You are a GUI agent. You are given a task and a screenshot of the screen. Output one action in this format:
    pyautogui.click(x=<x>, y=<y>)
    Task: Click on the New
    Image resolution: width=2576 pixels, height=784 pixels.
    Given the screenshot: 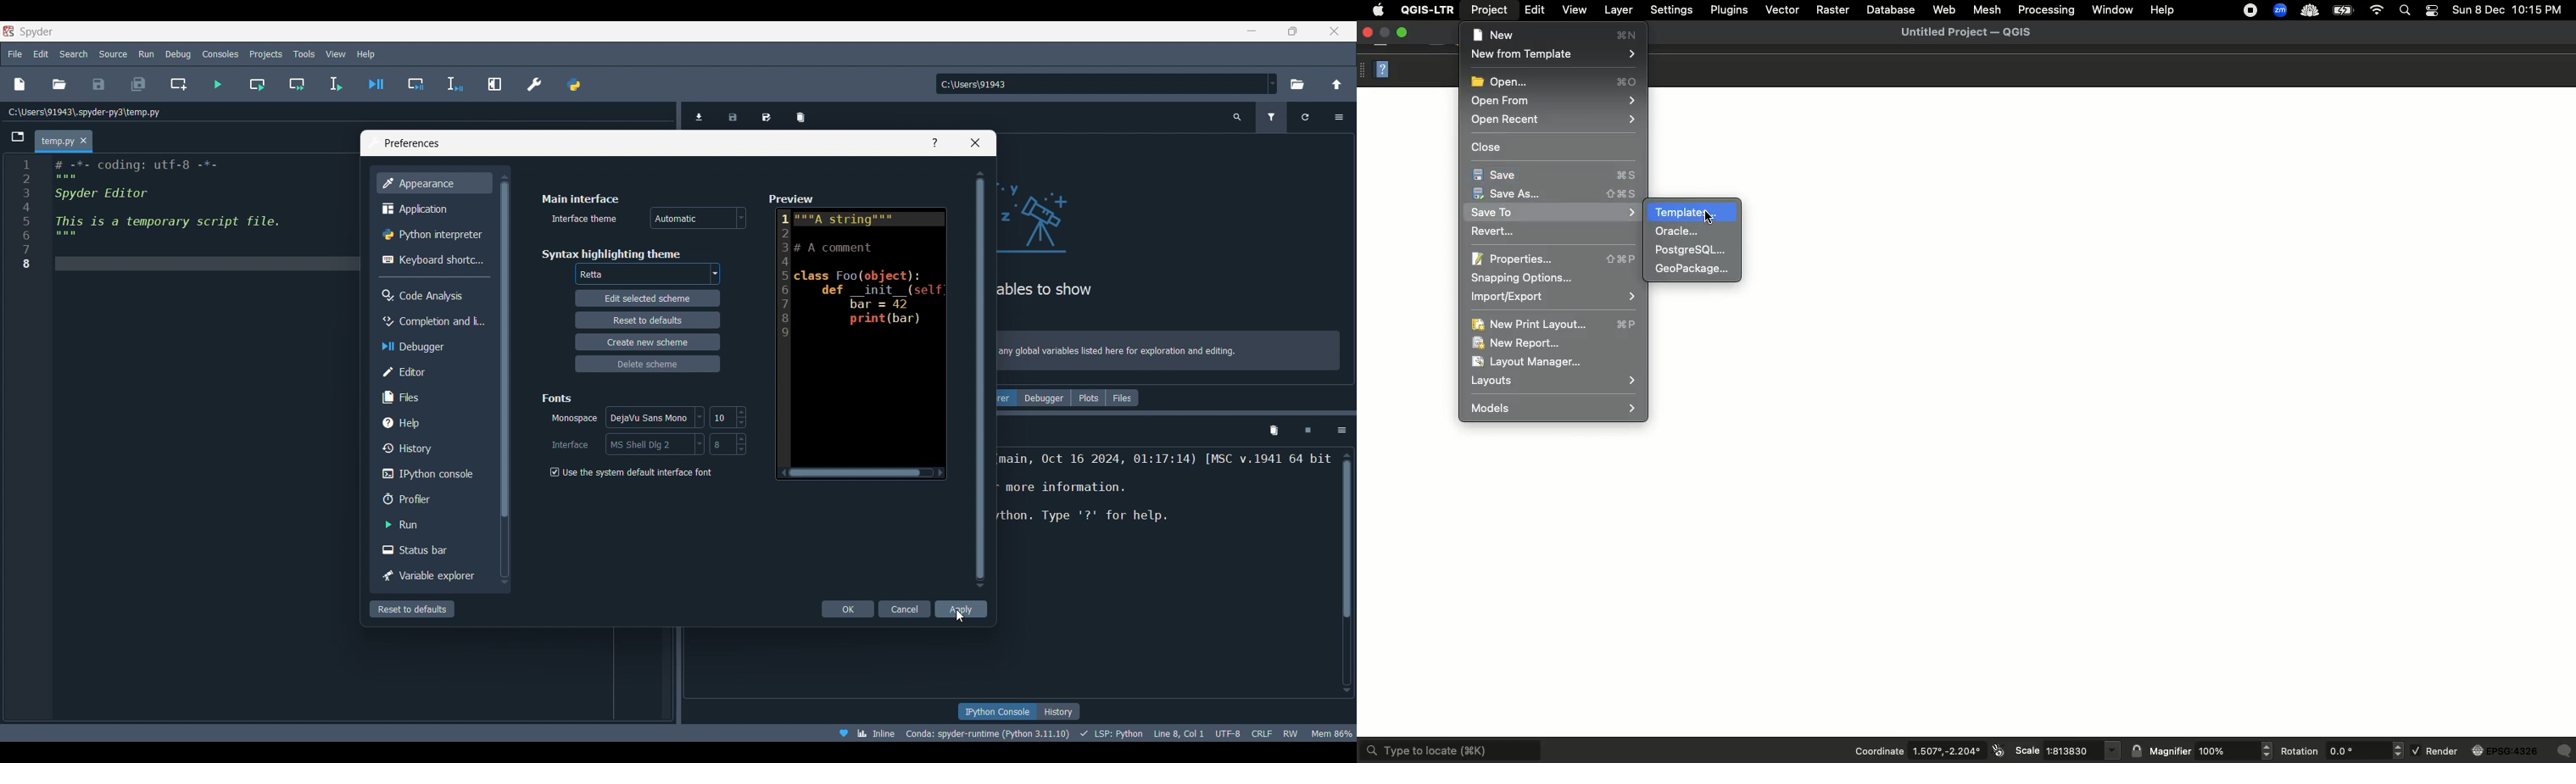 What is the action you would take?
    pyautogui.click(x=18, y=84)
    